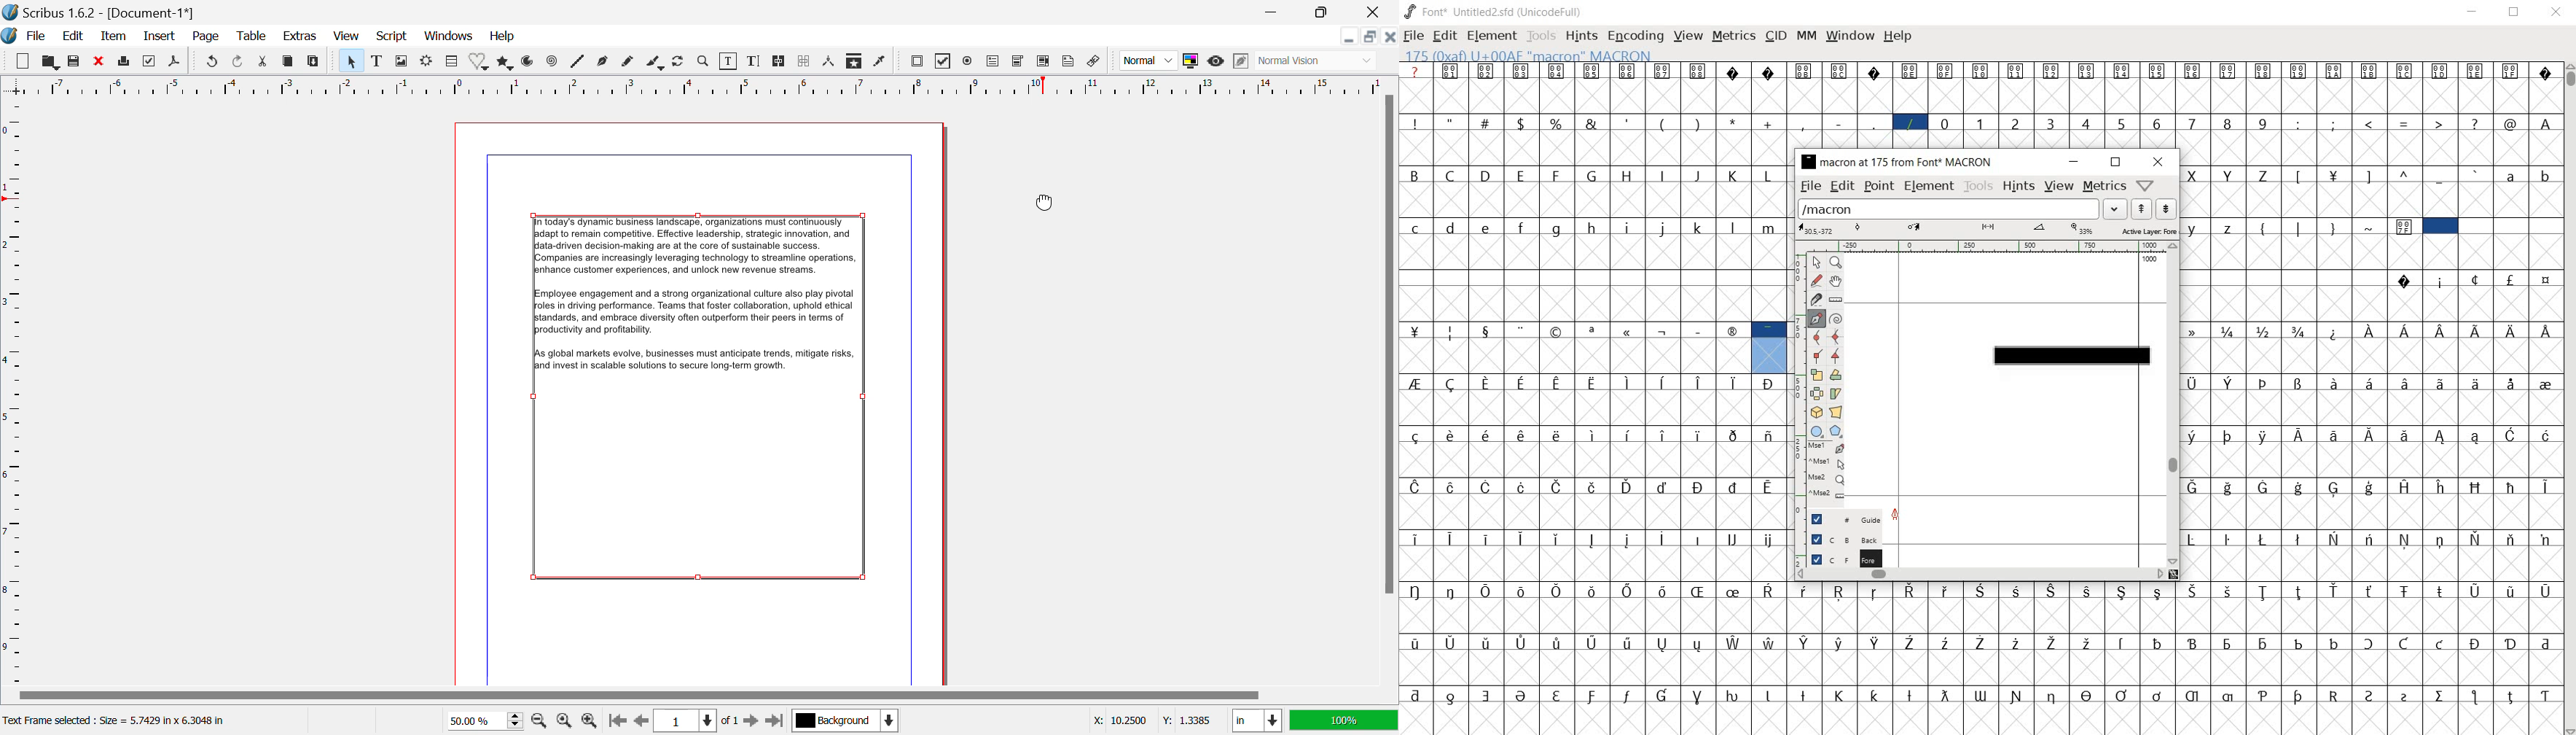 This screenshot has width=2576, height=756. I want to click on Symbol, so click(1629, 435).